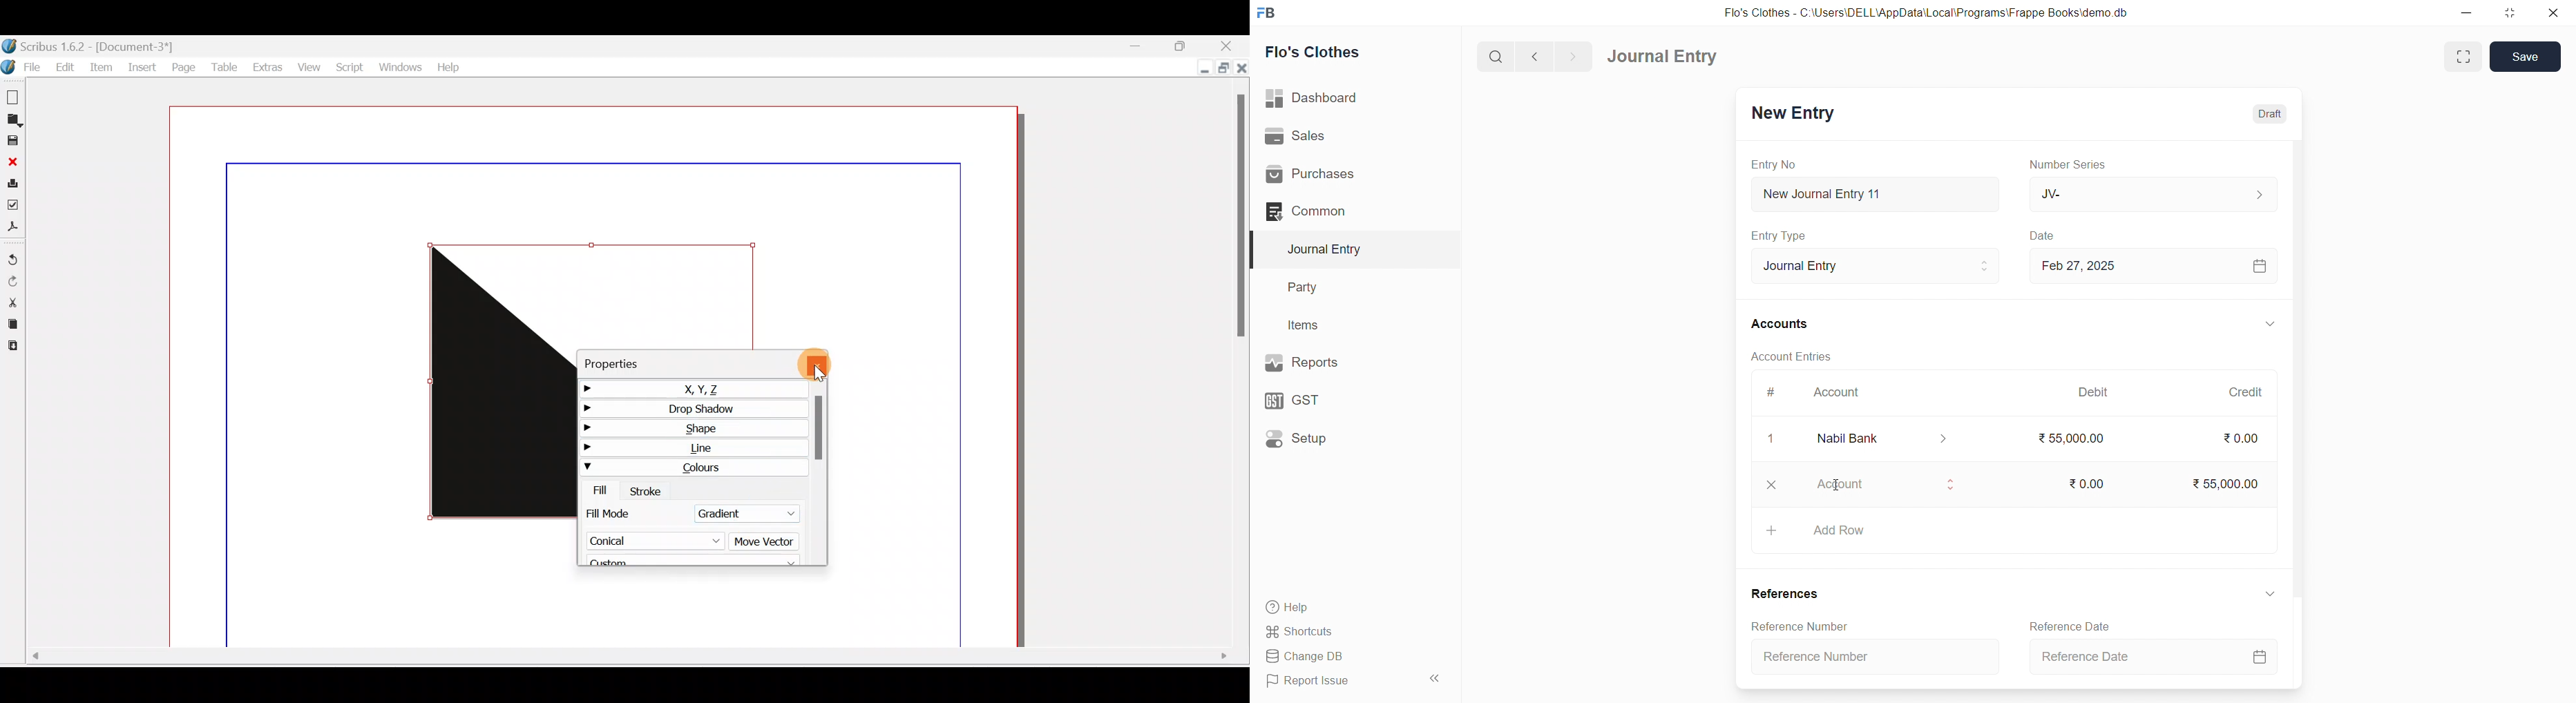 The image size is (2576, 728). I want to click on ₹55000.00, so click(2074, 441).